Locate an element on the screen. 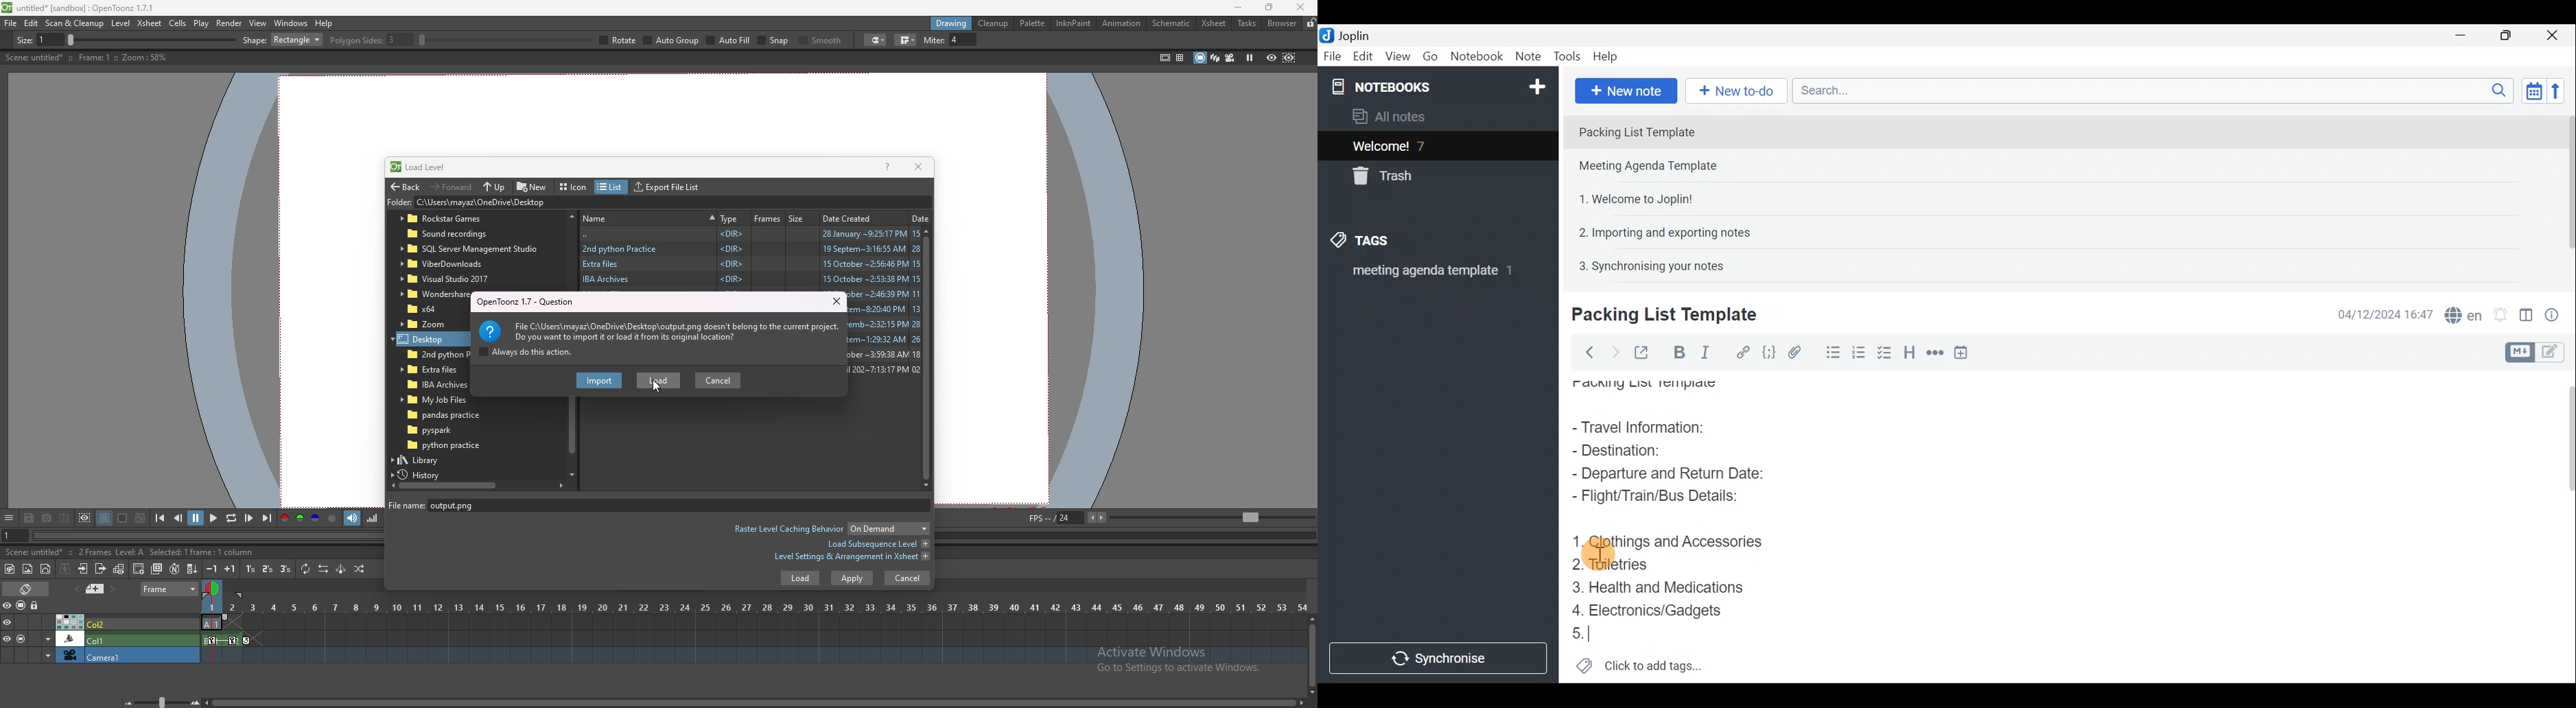 The image size is (2576, 728). Italic is located at coordinates (1710, 352).